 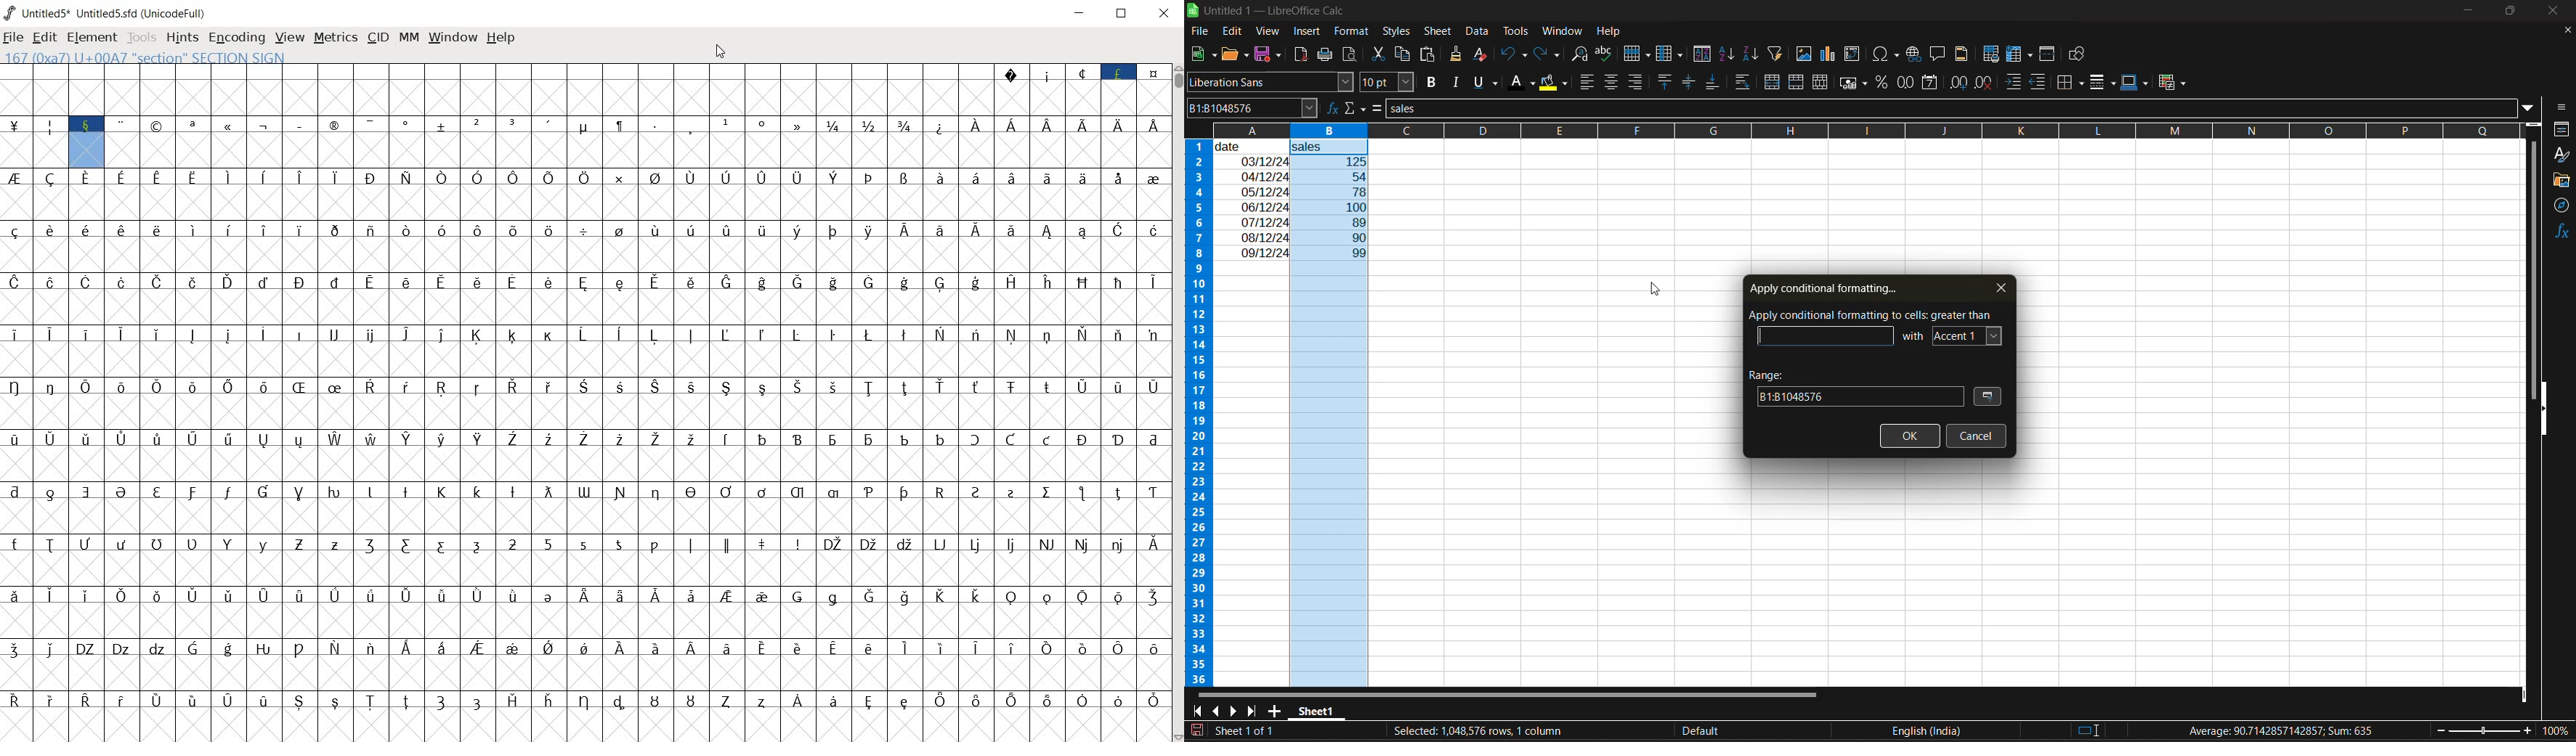 I want to click on edit, so click(x=1235, y=30).